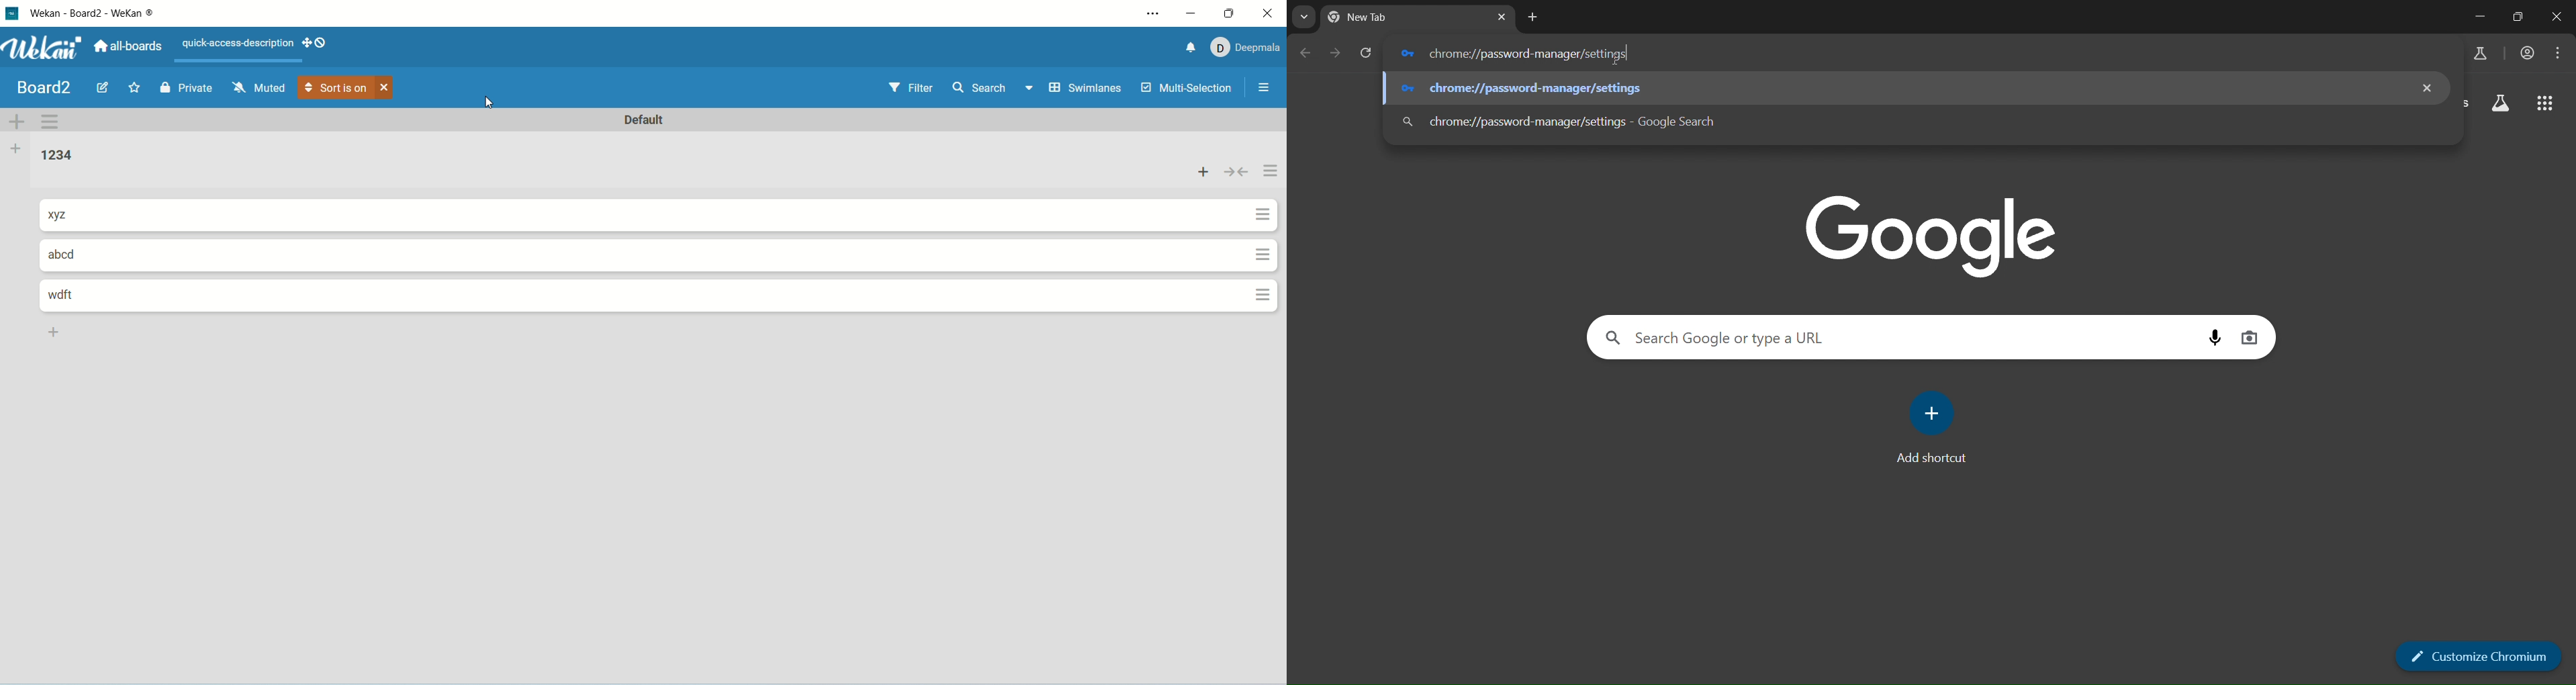 The image size is (2576, 700). Describe the element at coordinates (1188, 88) in the screenshot. I see `multi-selection` at that location.